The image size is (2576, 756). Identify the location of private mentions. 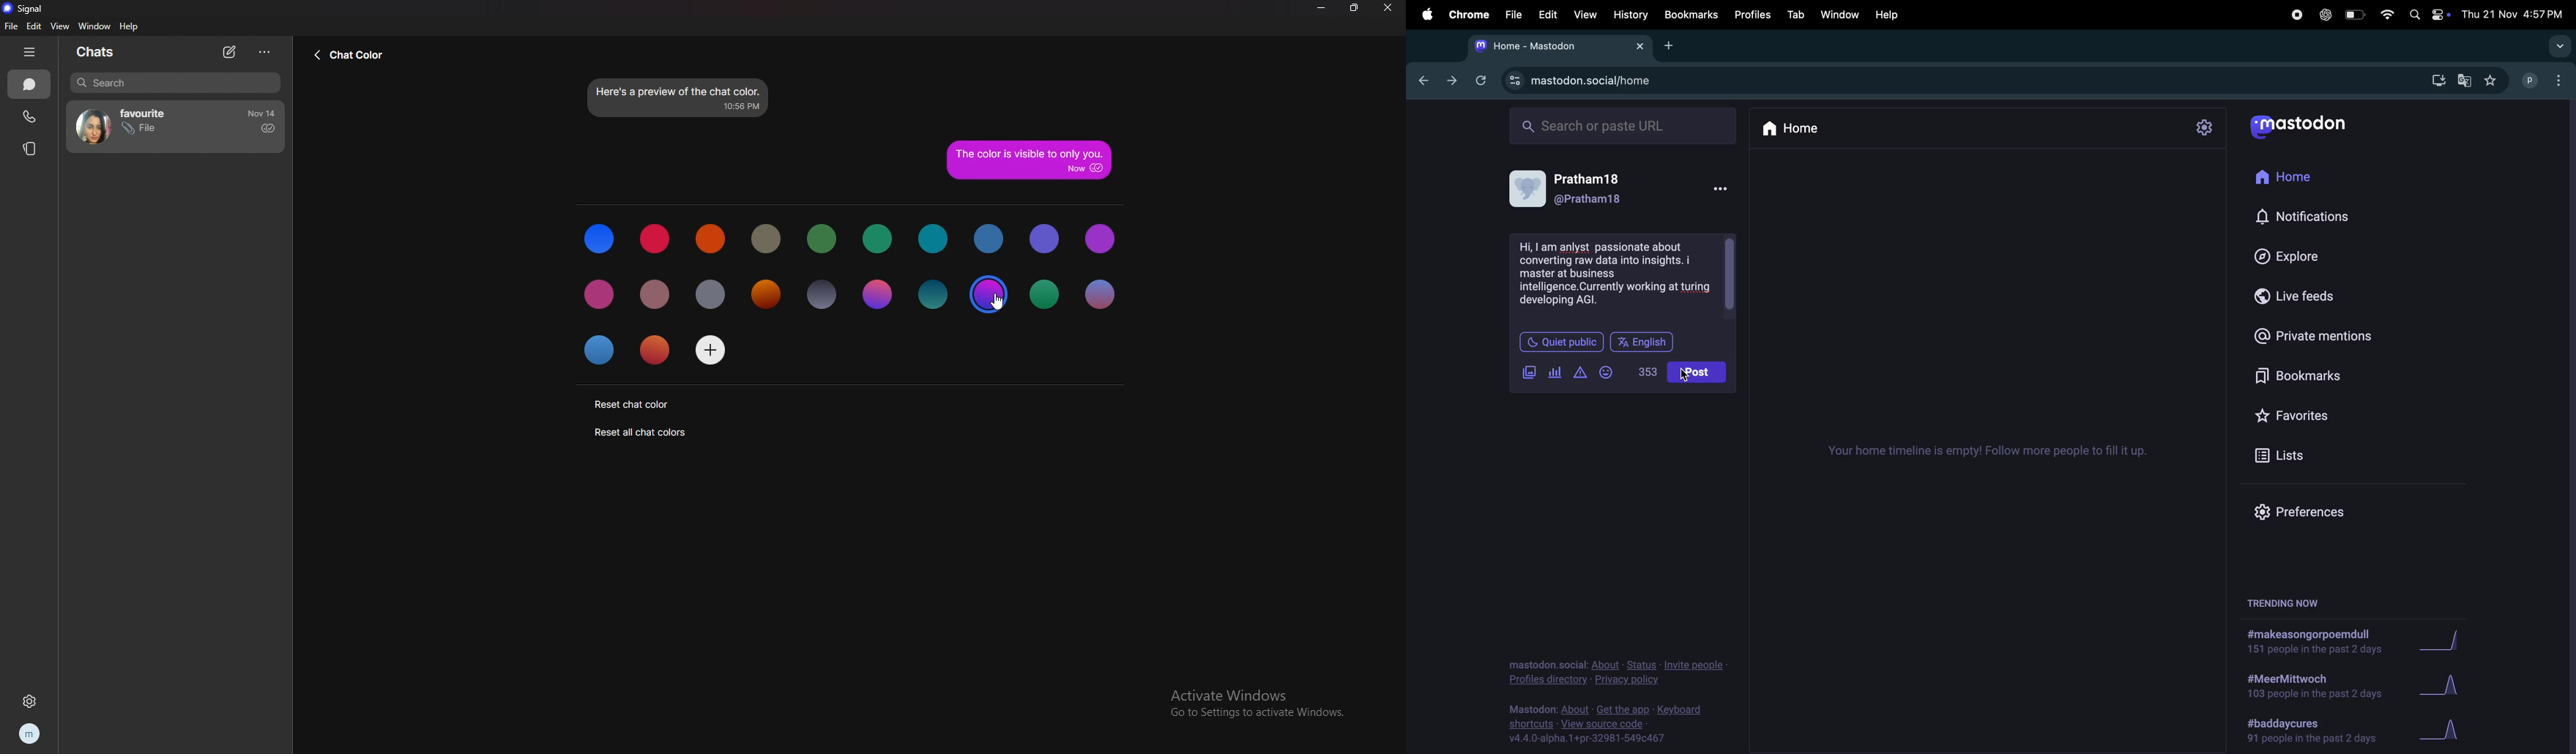
(2315, 339).